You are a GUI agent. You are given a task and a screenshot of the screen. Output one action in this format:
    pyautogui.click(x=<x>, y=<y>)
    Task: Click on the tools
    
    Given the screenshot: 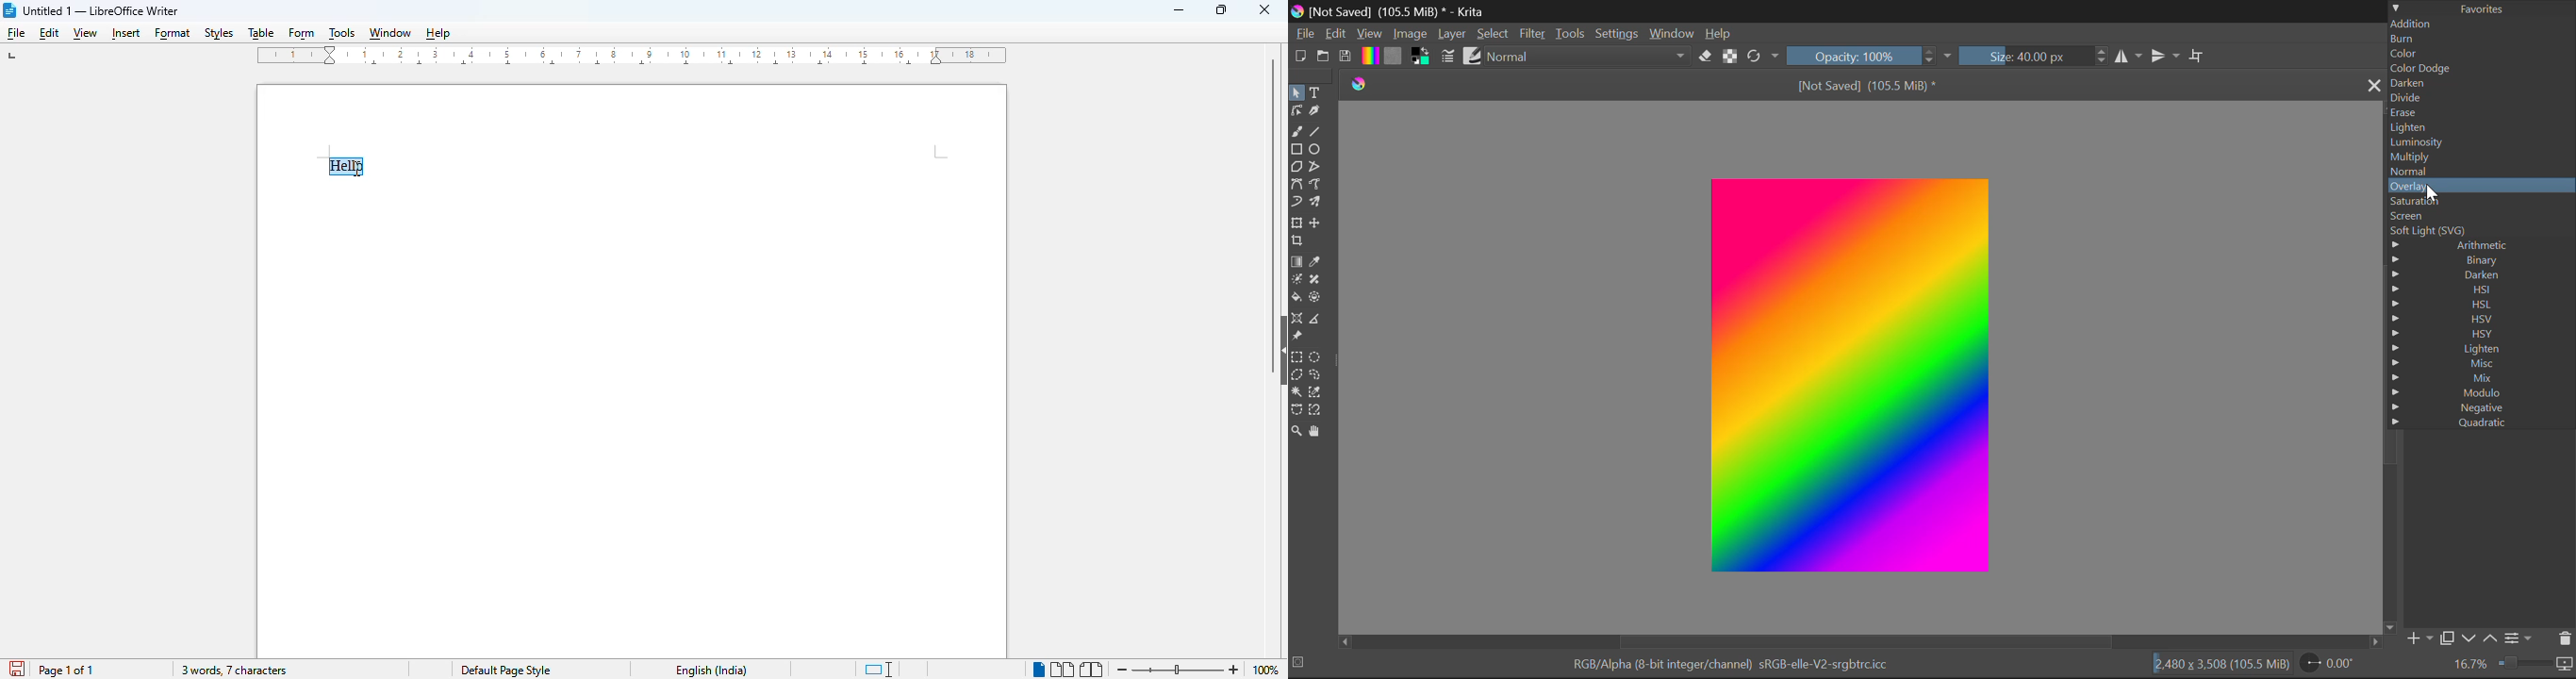 What is the action you would take?
    pyautogui.click(x=342, y=33)
    